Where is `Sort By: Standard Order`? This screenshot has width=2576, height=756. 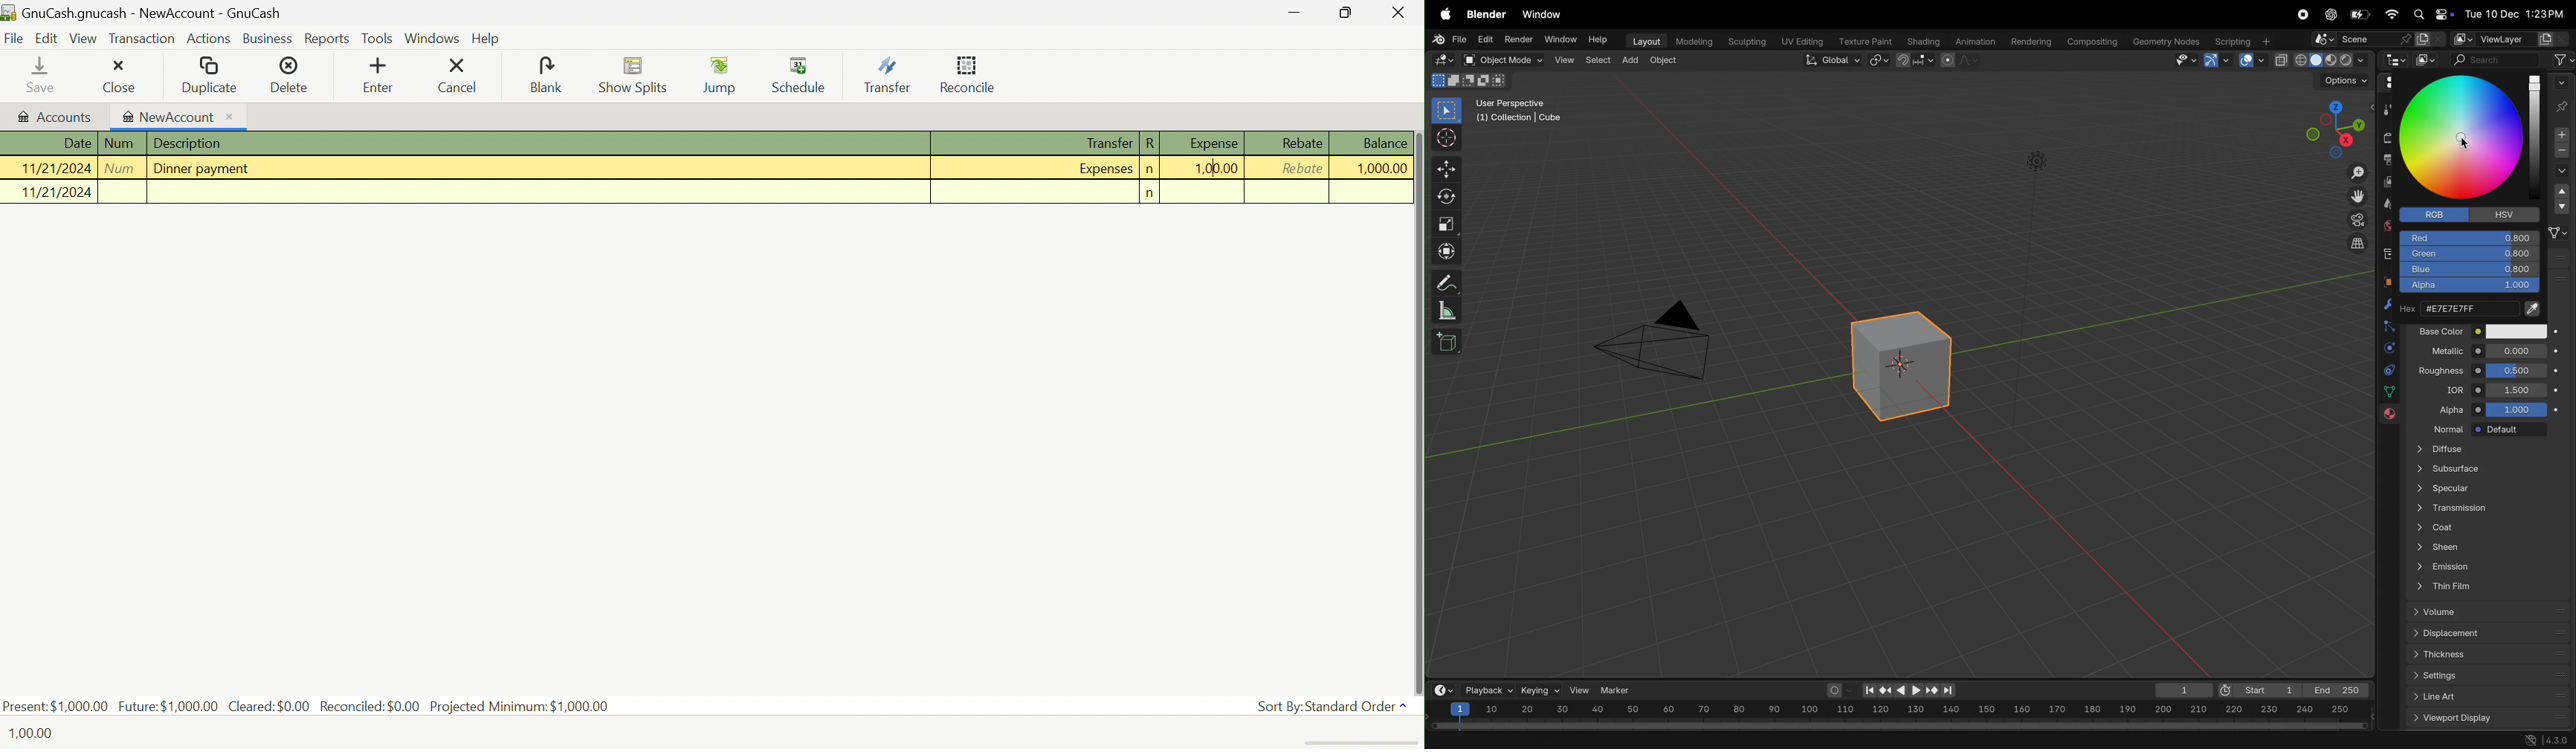
Sort By: Standard Order is located at coordinates (1333, 705).